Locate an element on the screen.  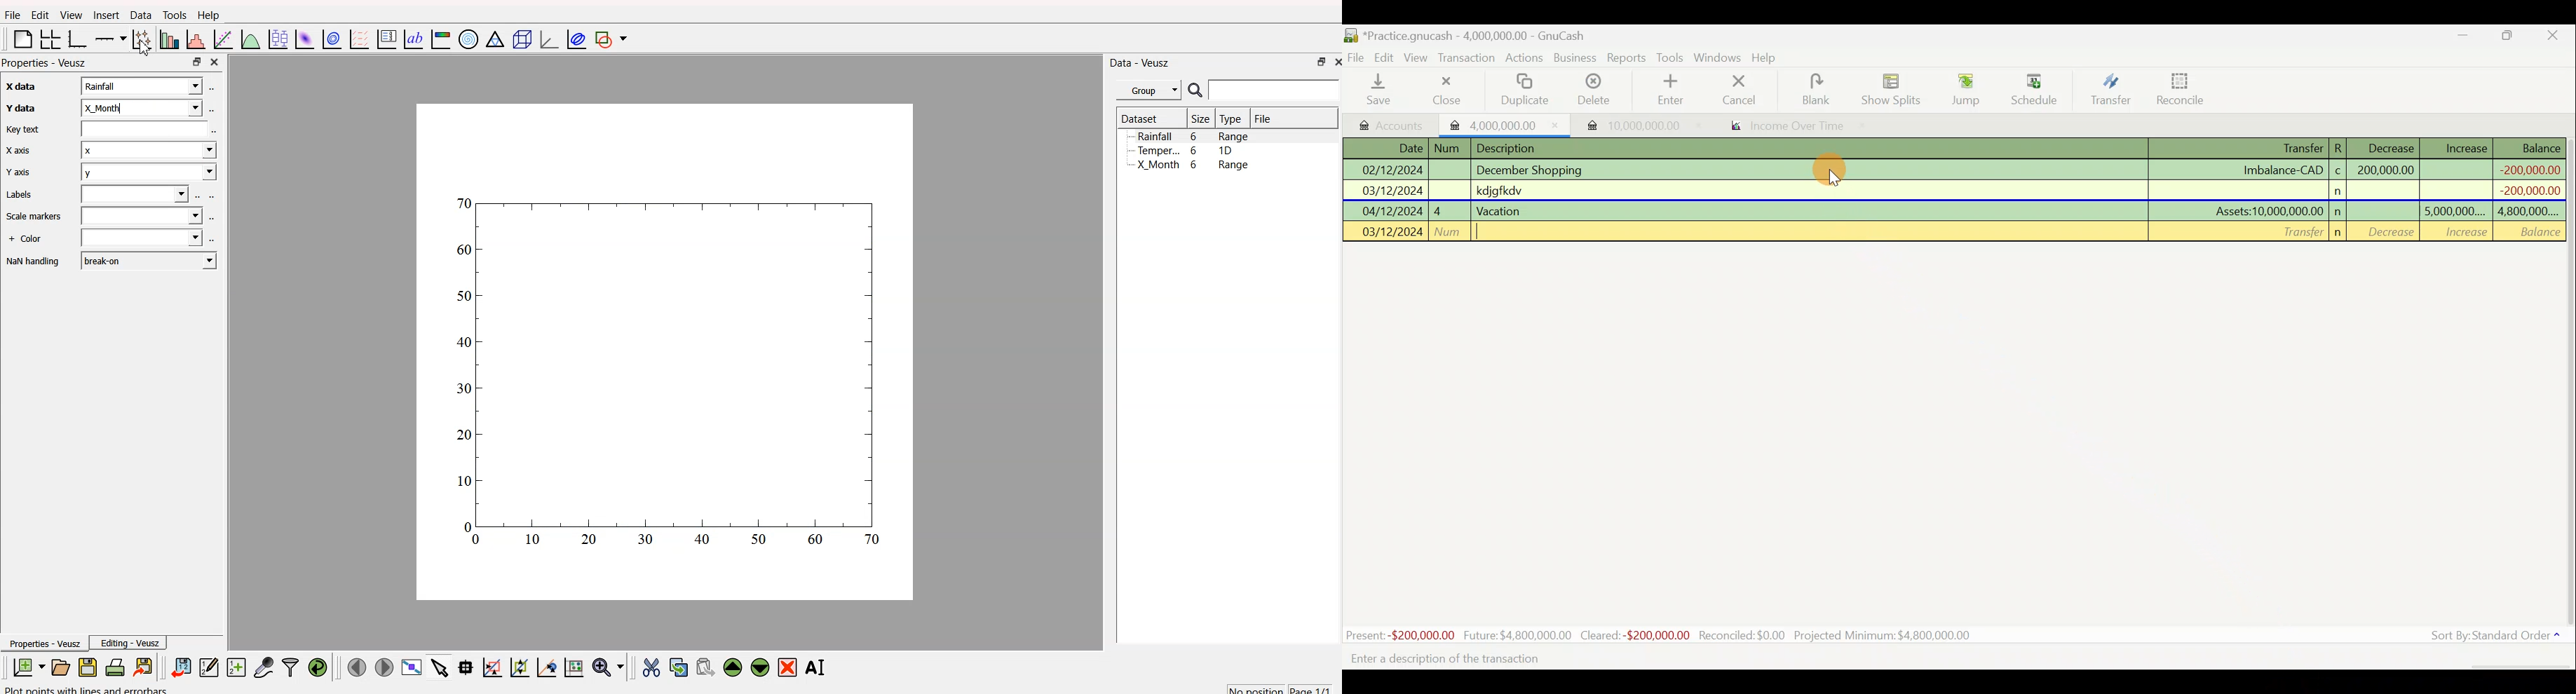
Close is located at coordinates (1445, 90).